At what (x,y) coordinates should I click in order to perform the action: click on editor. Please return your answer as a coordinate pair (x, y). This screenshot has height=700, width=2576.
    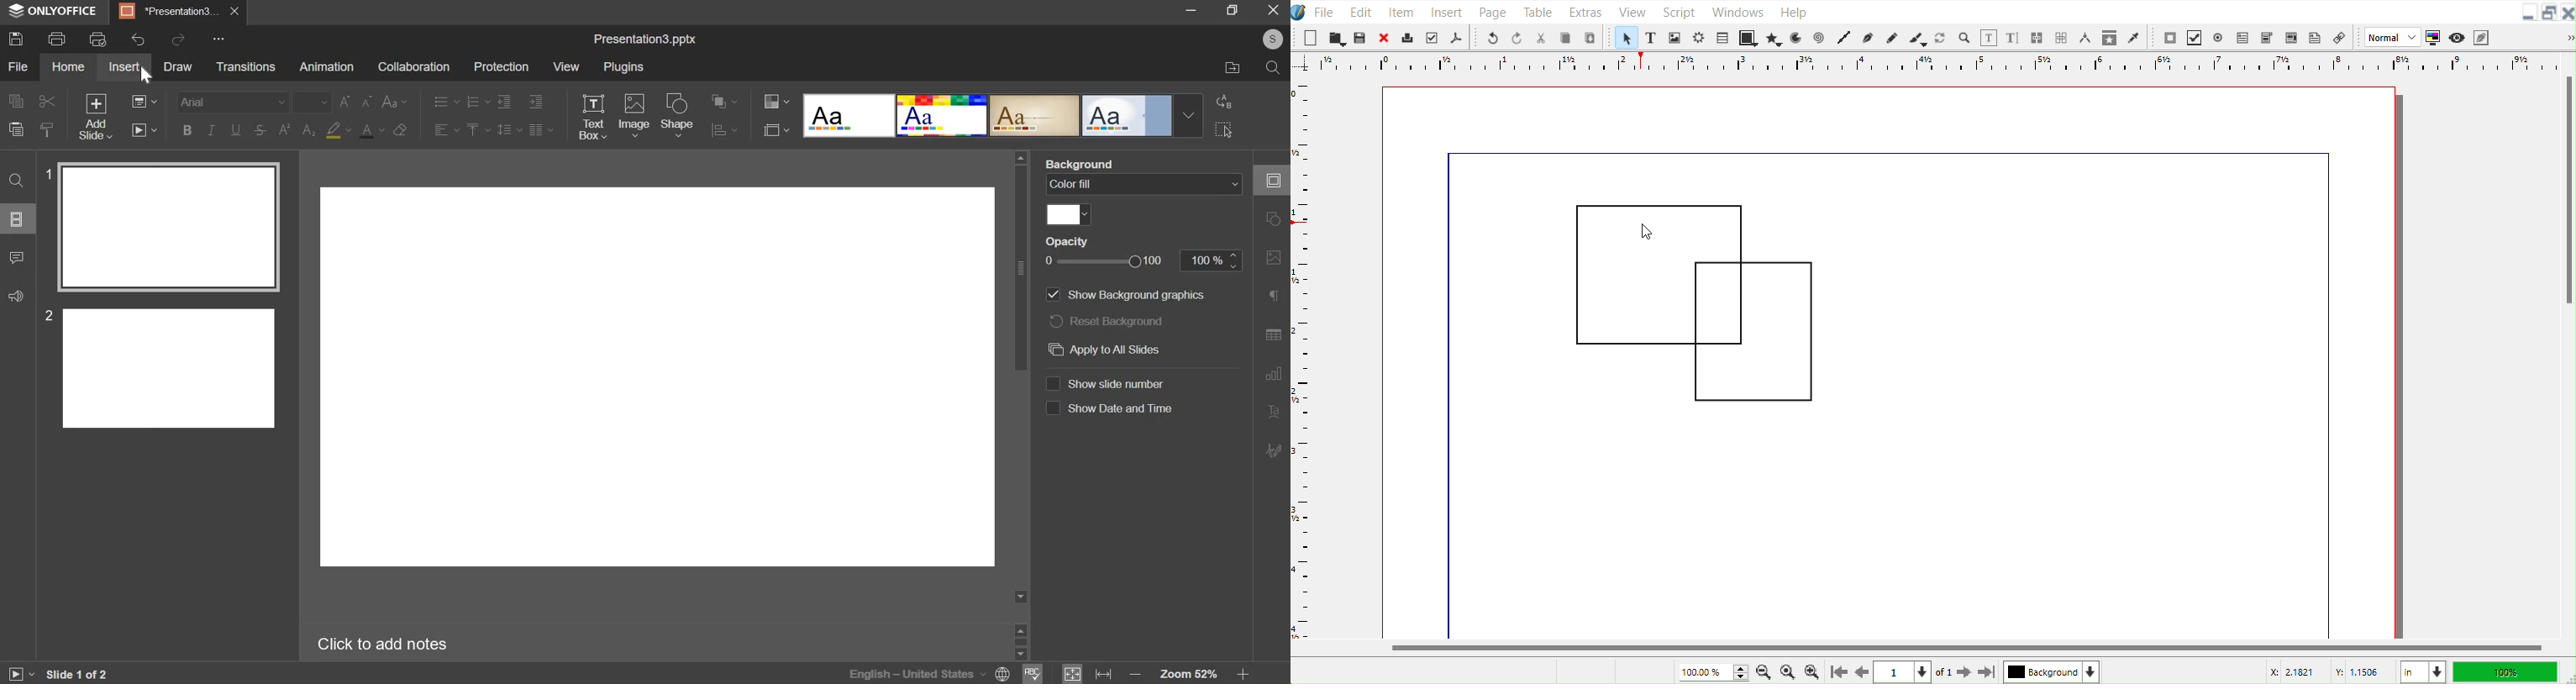
    Looking at the image, I should click on (658, 380).